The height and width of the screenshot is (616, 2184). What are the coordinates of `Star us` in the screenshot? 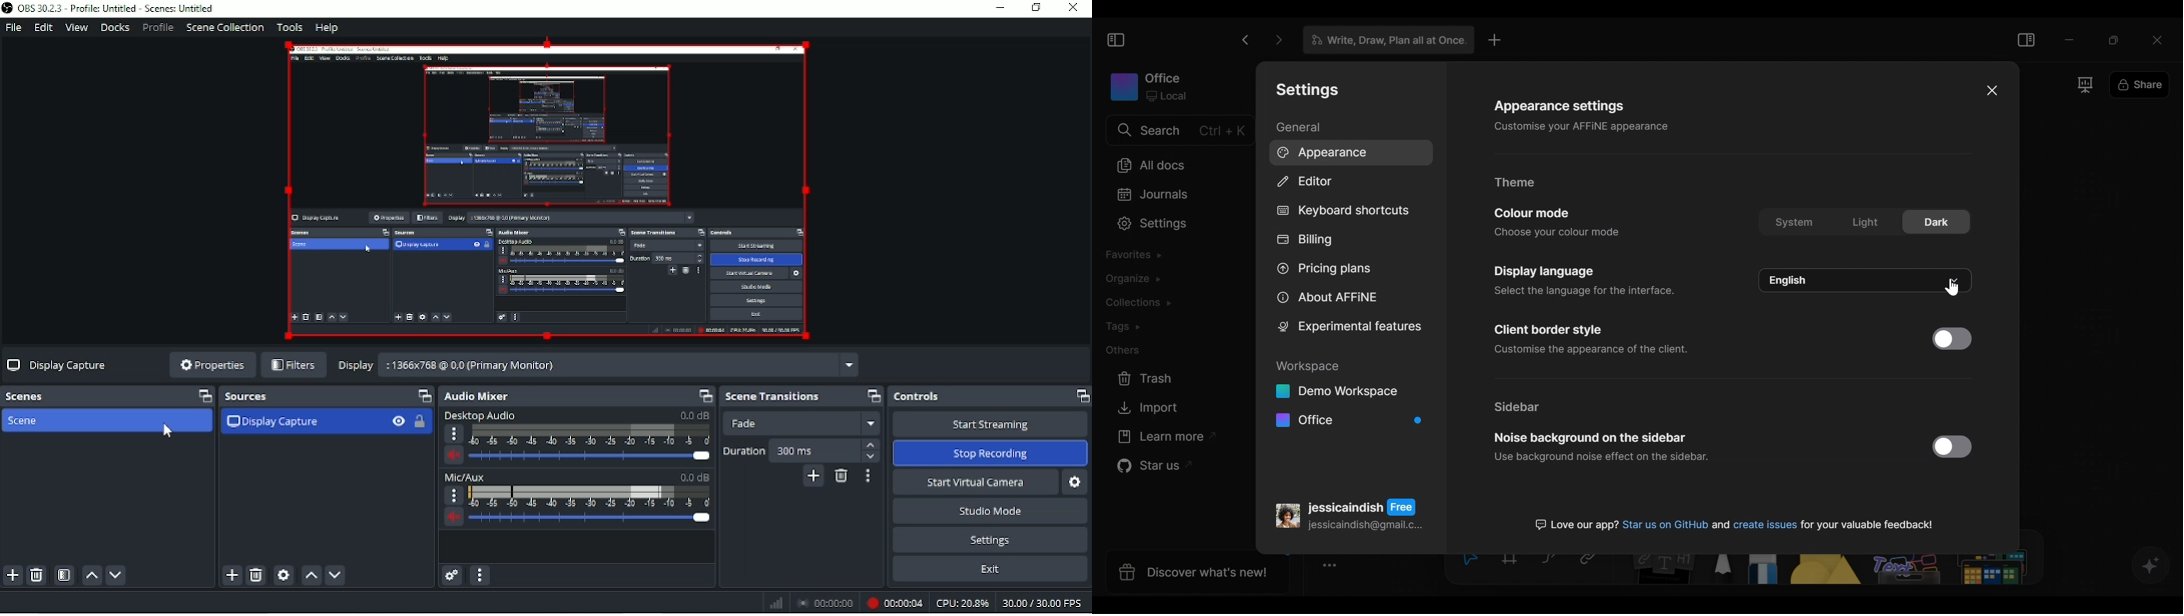 It's located at (1152, 468).